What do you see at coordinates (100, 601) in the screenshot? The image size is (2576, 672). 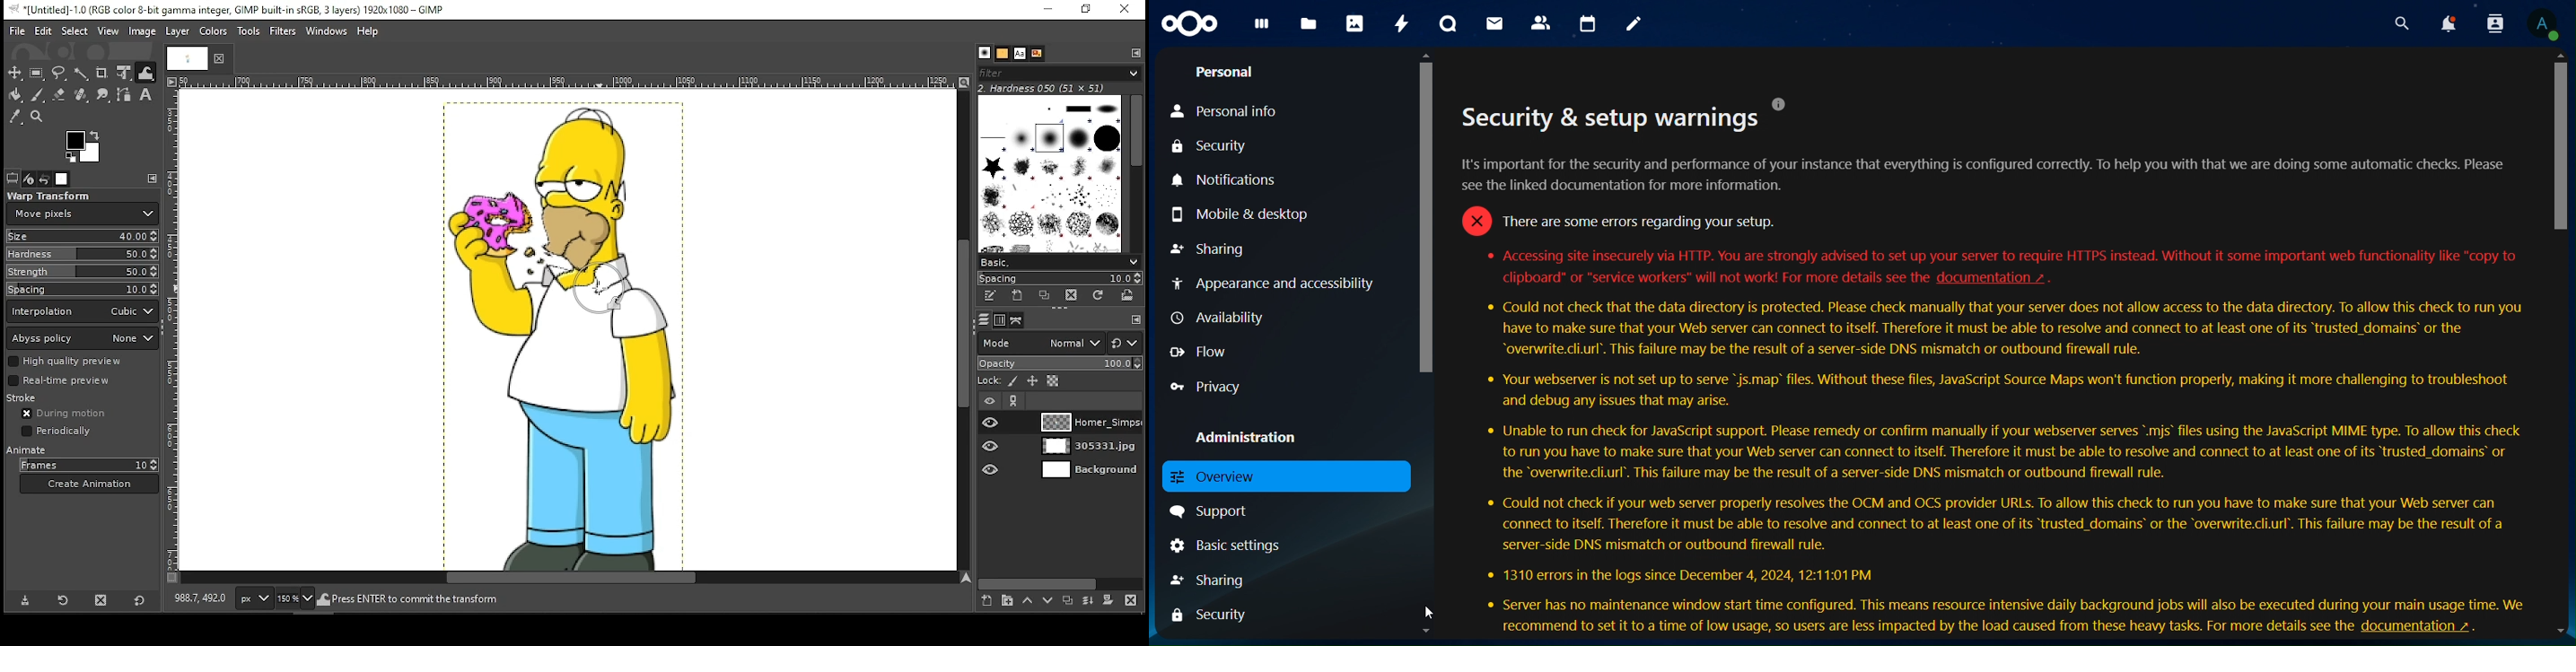 I see `delete tool preset` at bounding box center [100, 601].